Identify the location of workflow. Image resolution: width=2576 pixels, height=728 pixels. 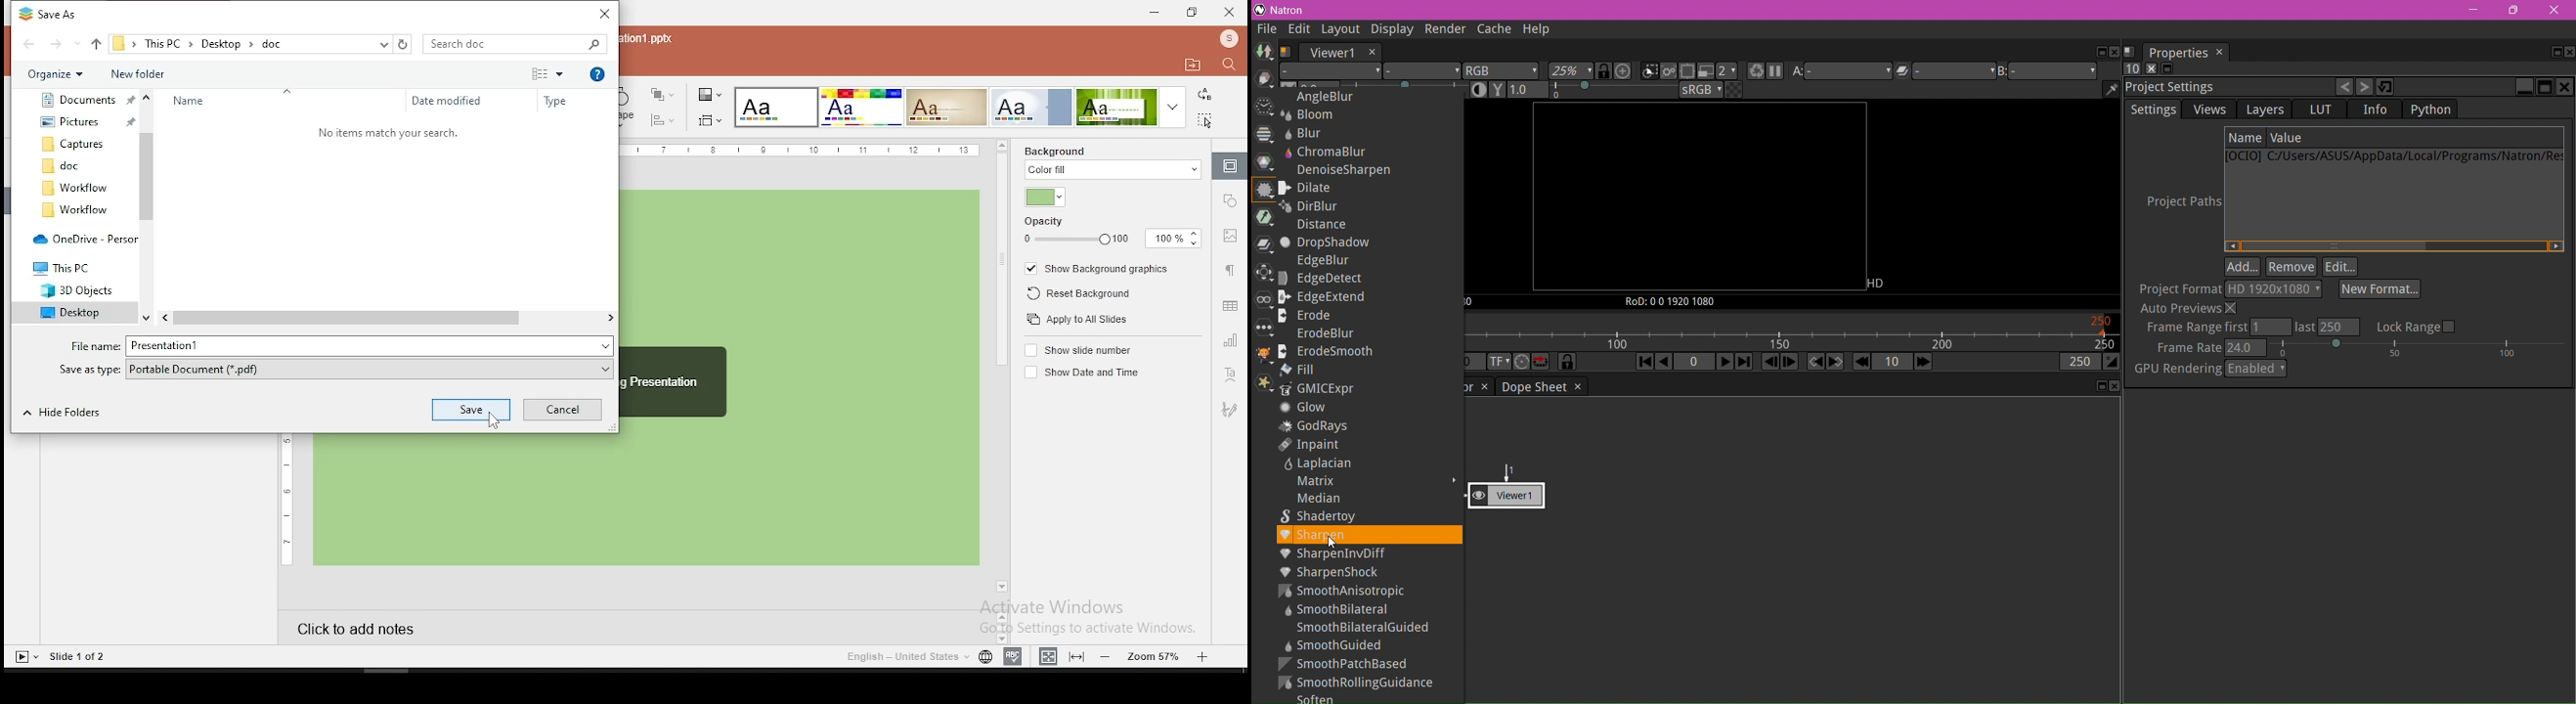
(73, 188).